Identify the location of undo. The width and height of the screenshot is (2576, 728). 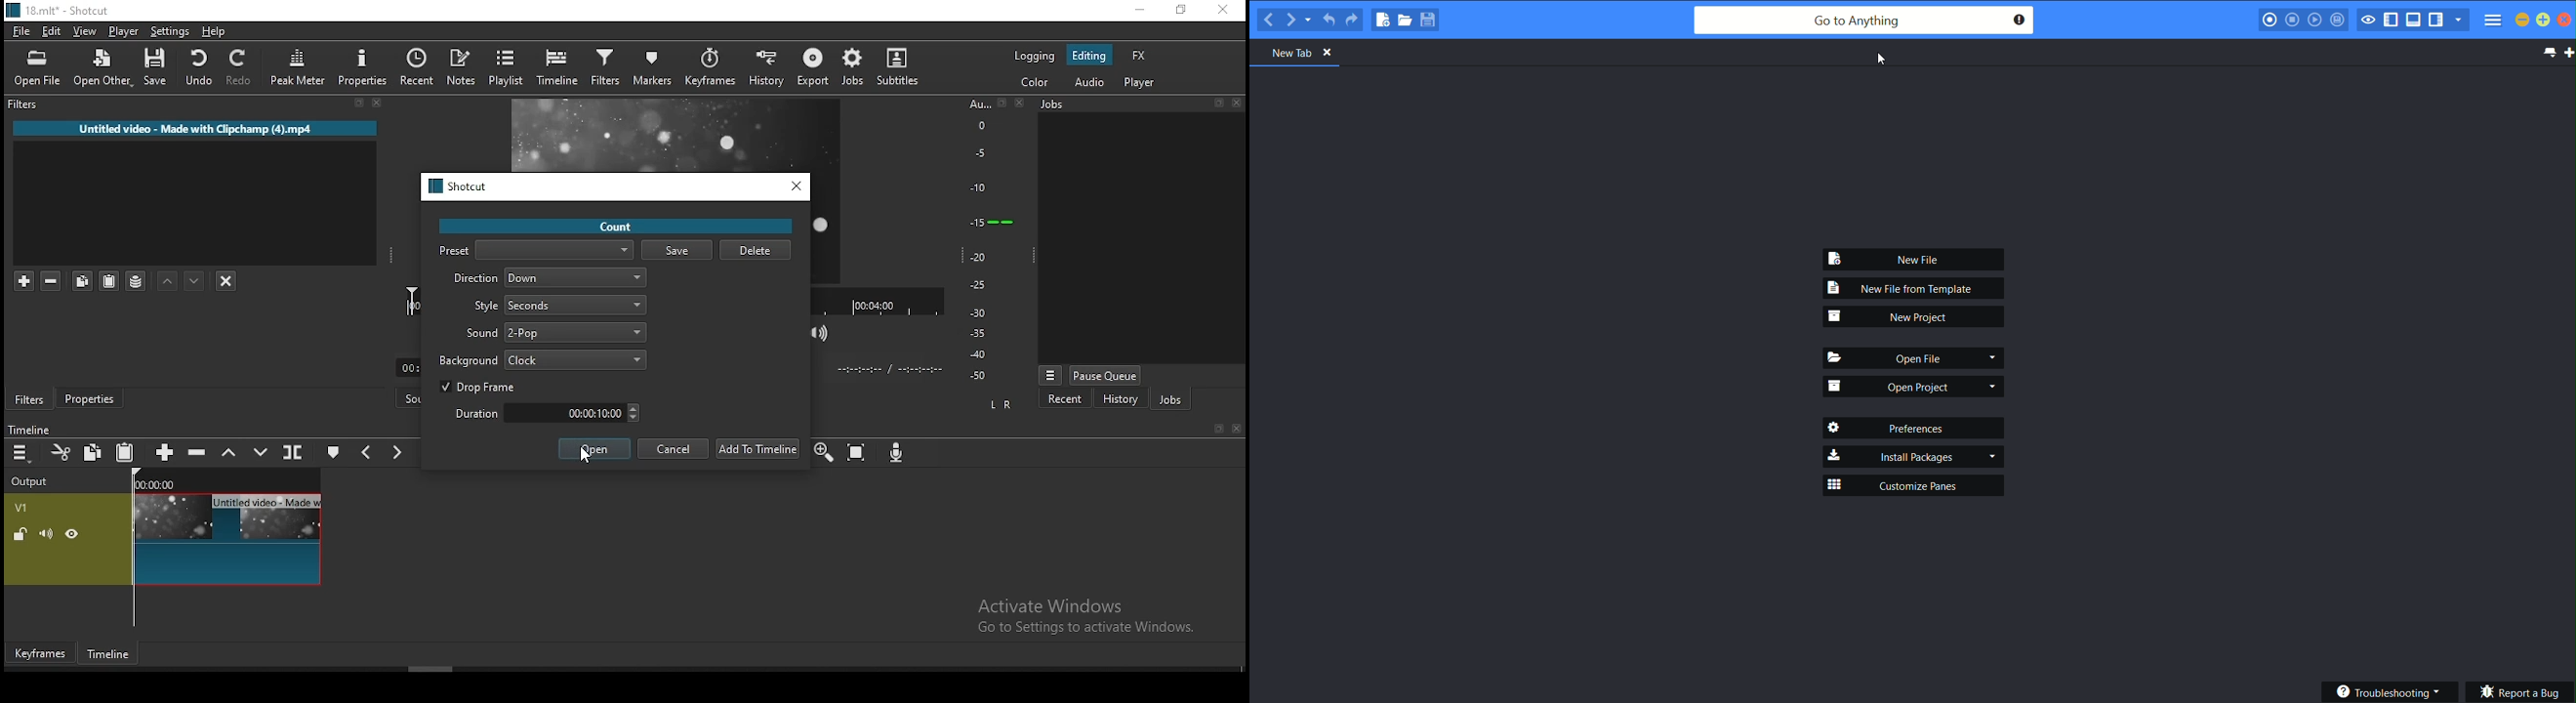
(198, 67).